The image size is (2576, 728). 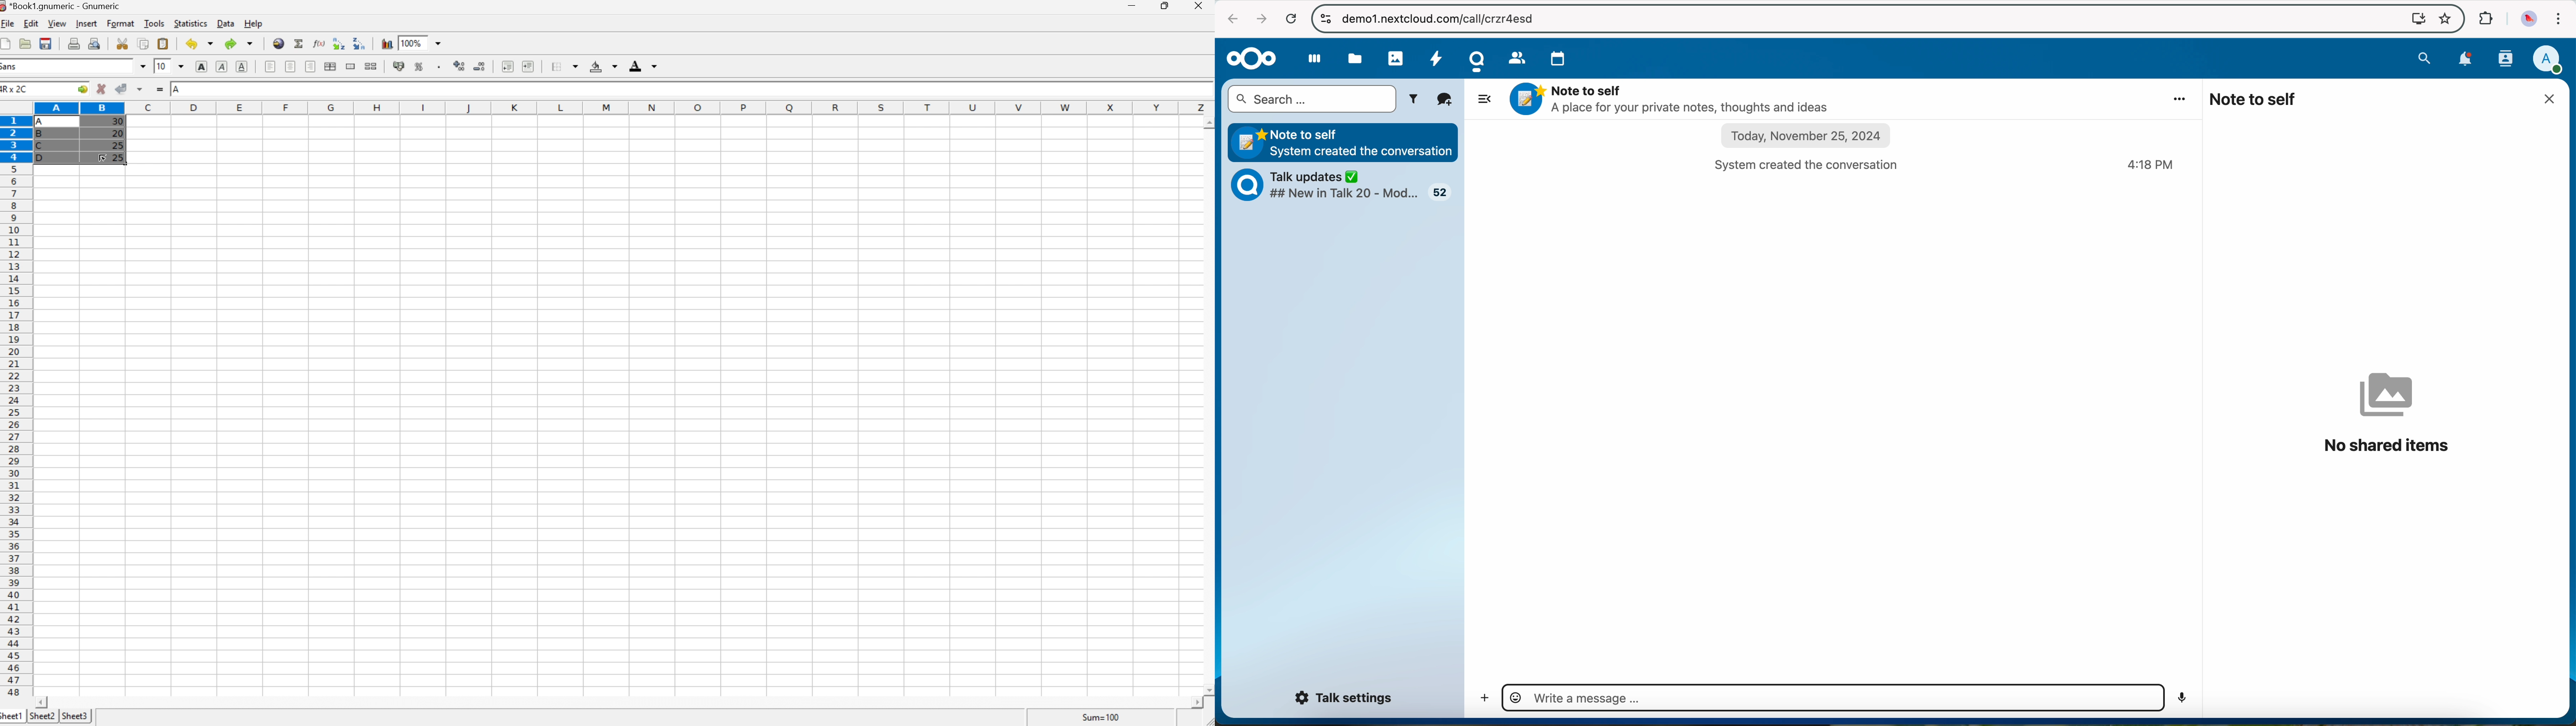 What do you see at coordinates (10, 66) in the screenshot?
I see `Sans` at bounding box center [10, 66].